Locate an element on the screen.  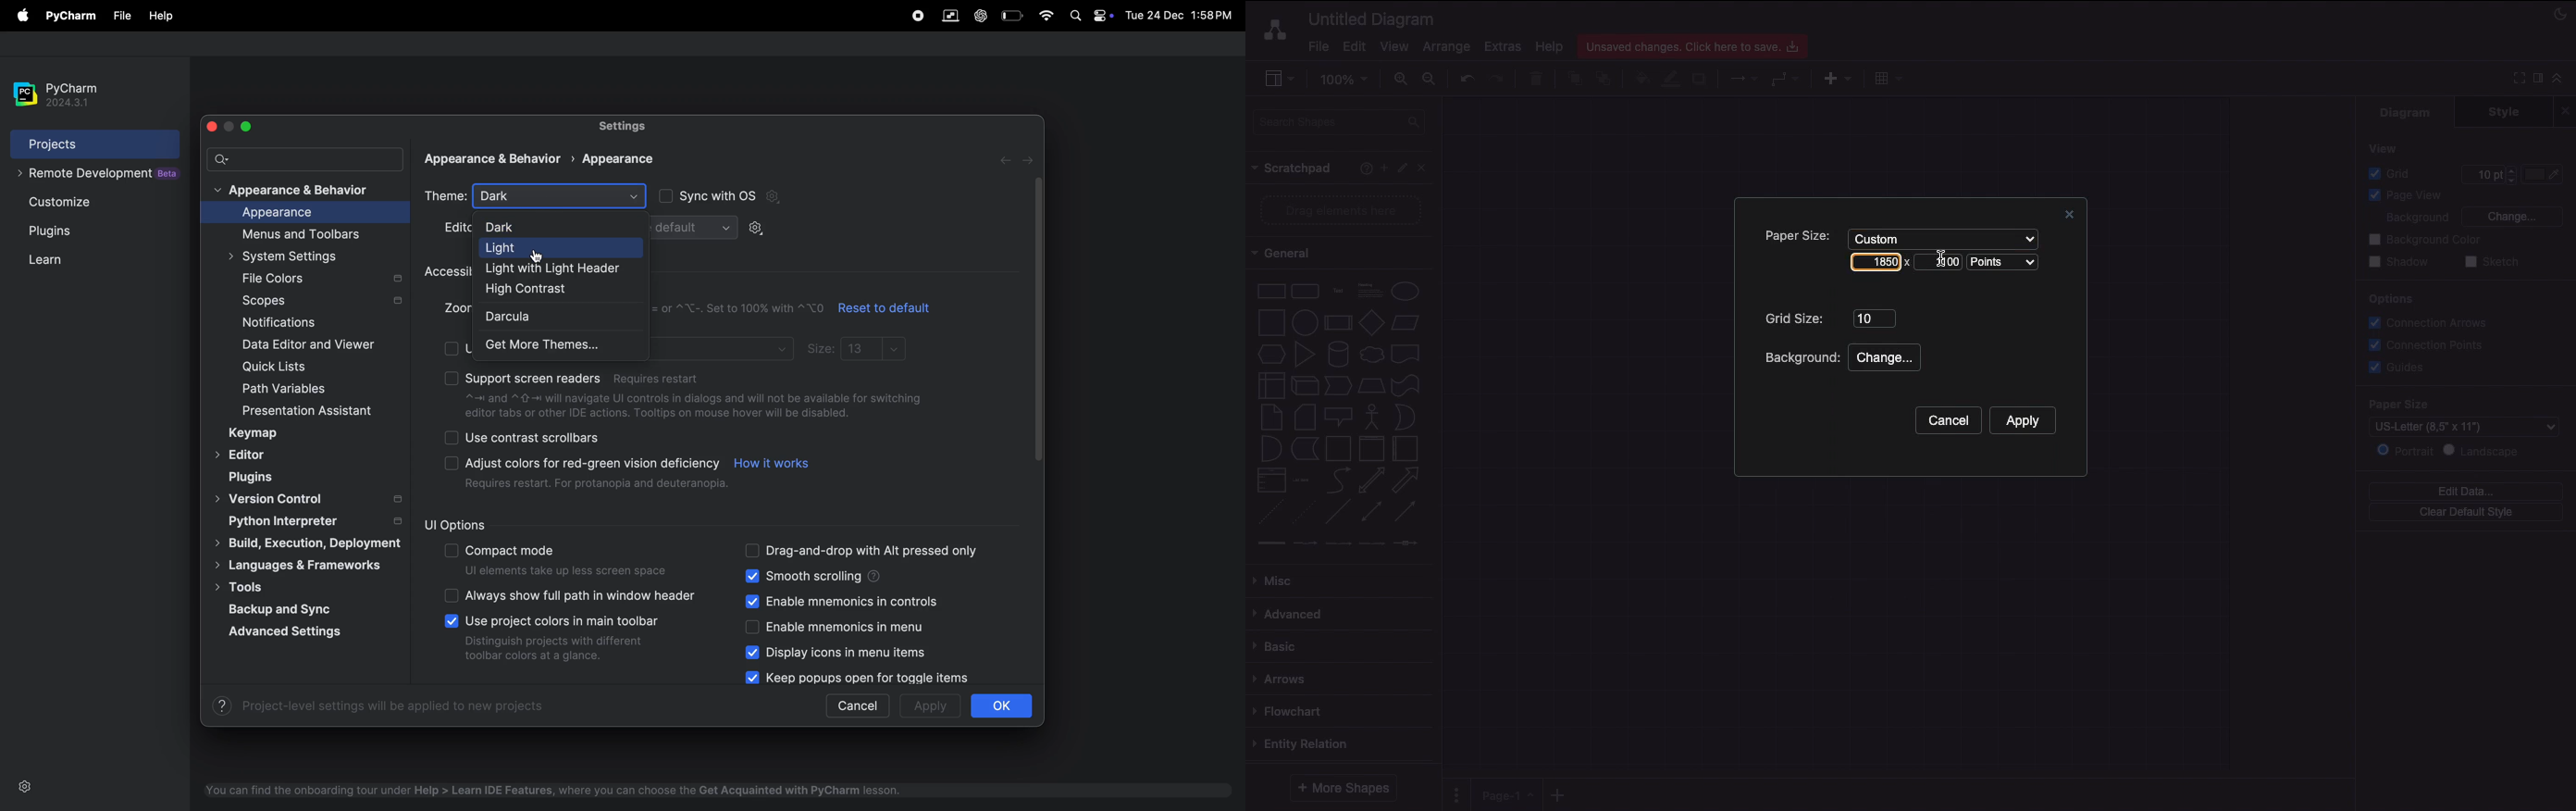
pycharm is located at coordinates (61, 89).